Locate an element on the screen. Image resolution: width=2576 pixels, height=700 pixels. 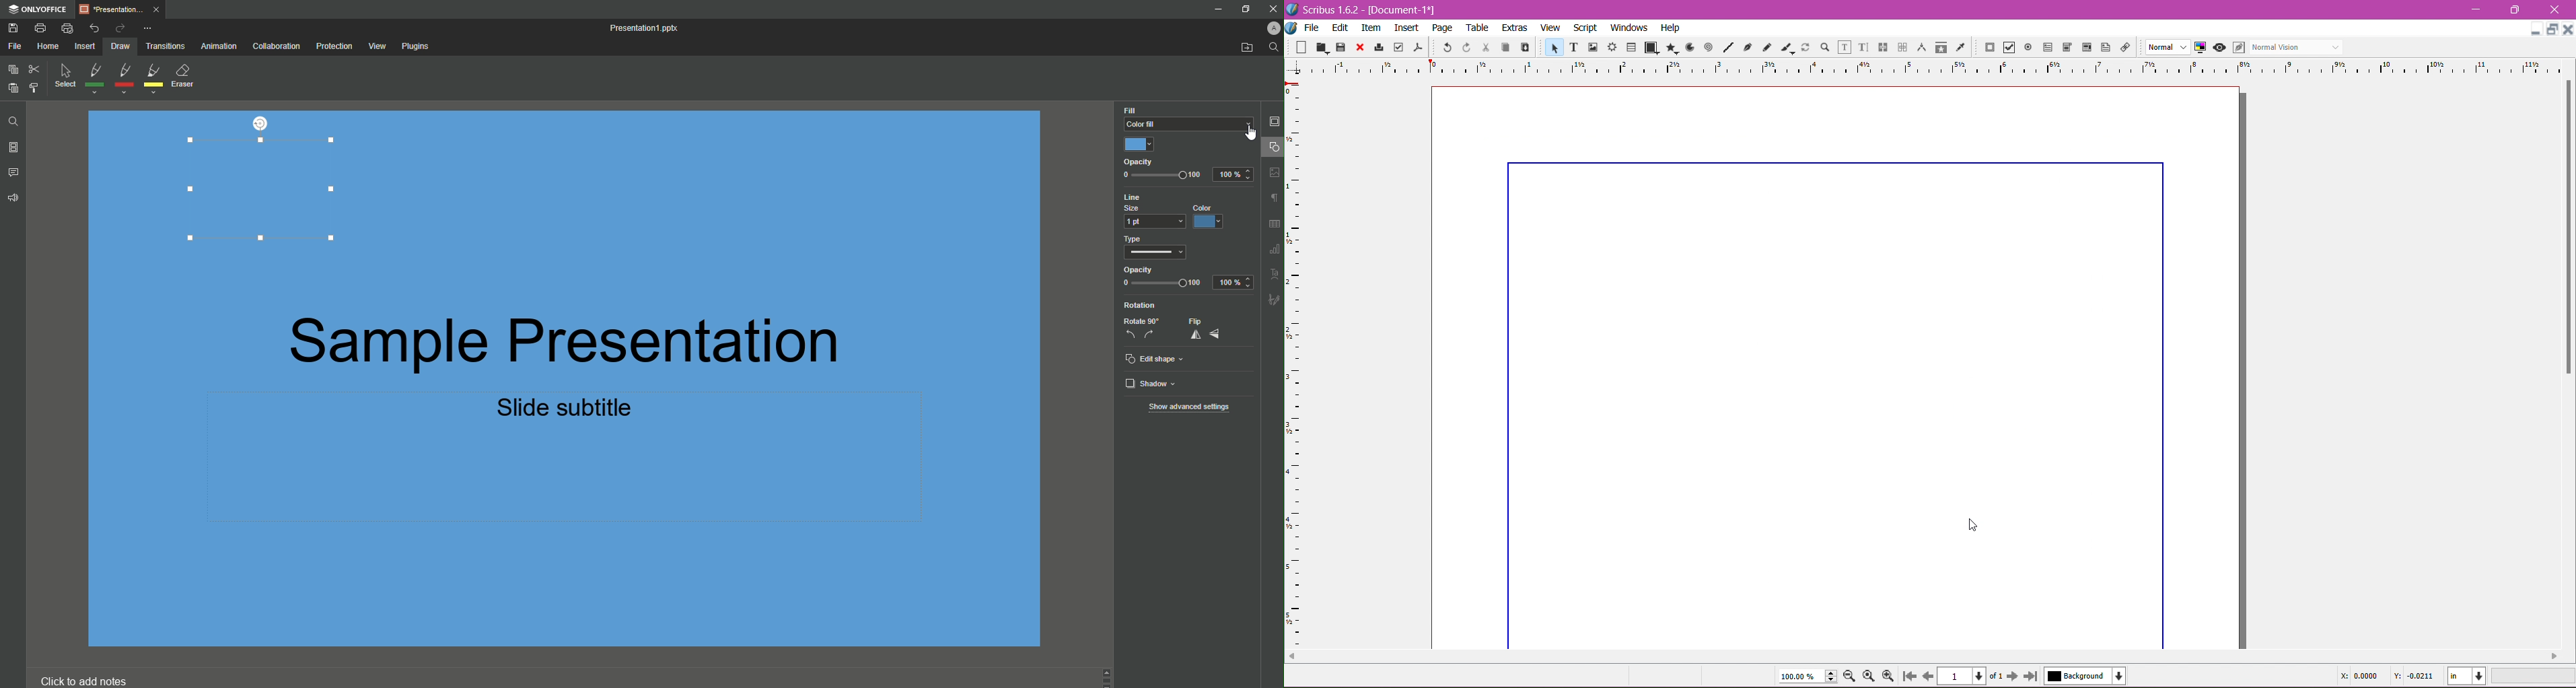
File is located at coordinates (15, 46).